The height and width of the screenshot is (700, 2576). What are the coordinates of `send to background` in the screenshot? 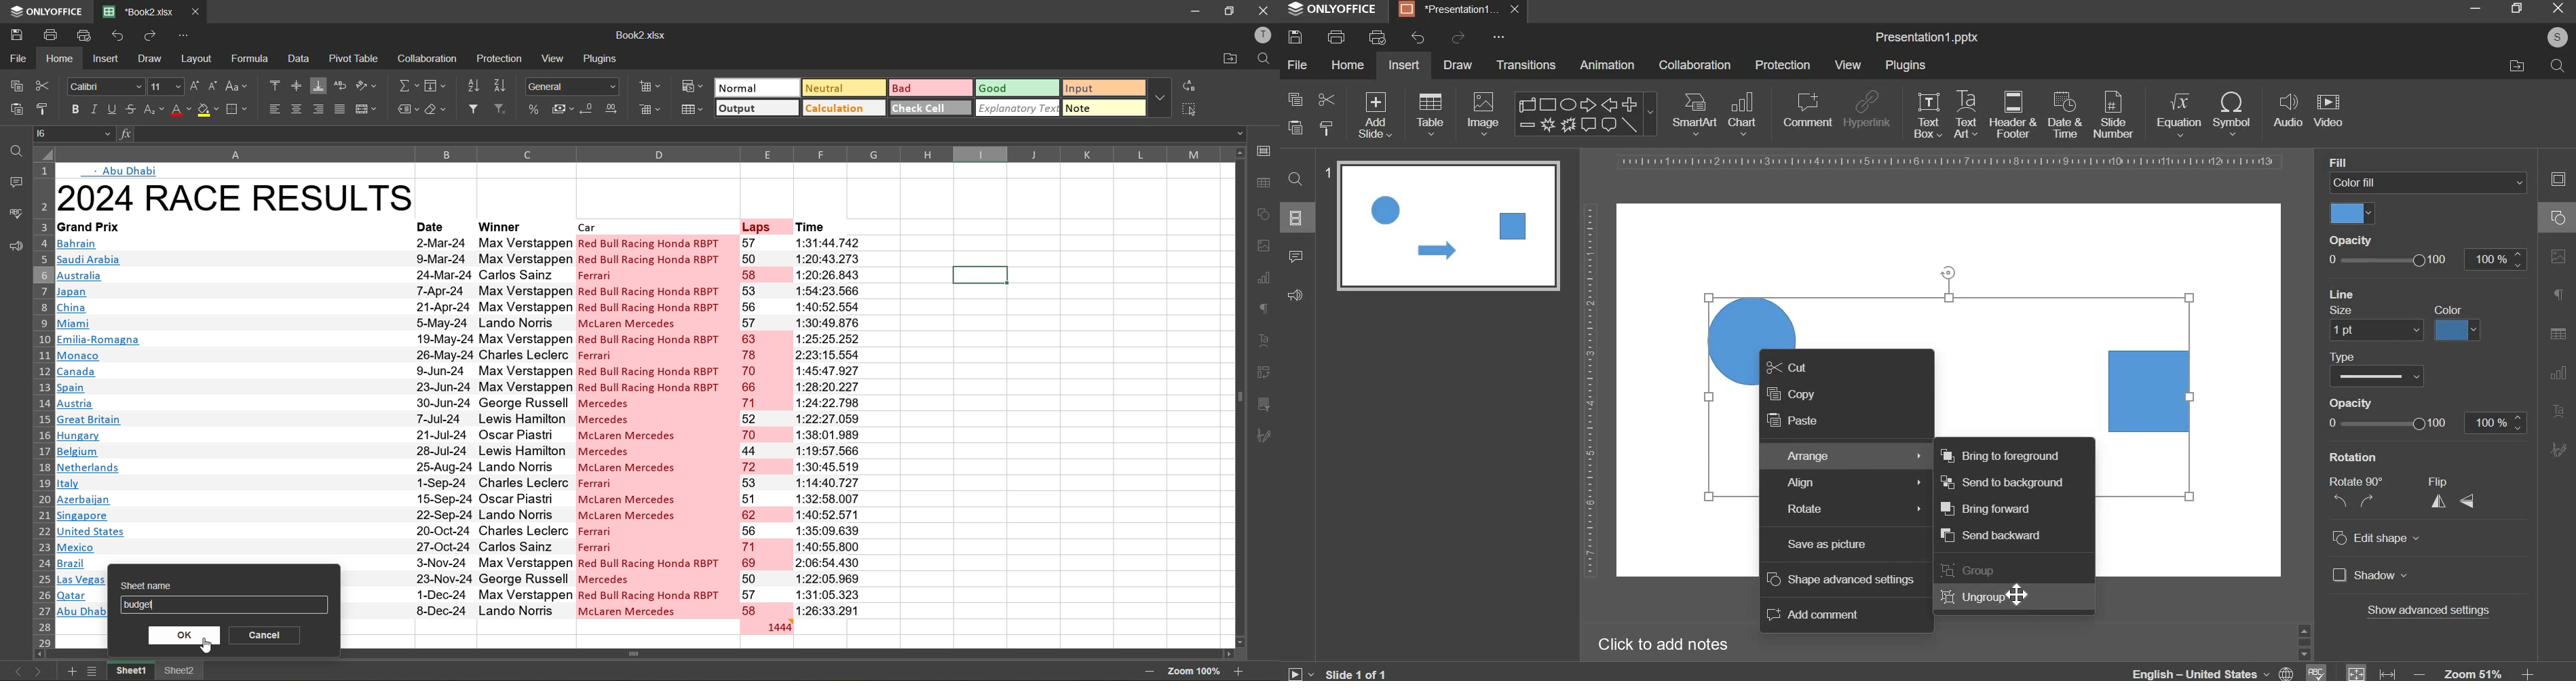 It's located at (2003, 482).